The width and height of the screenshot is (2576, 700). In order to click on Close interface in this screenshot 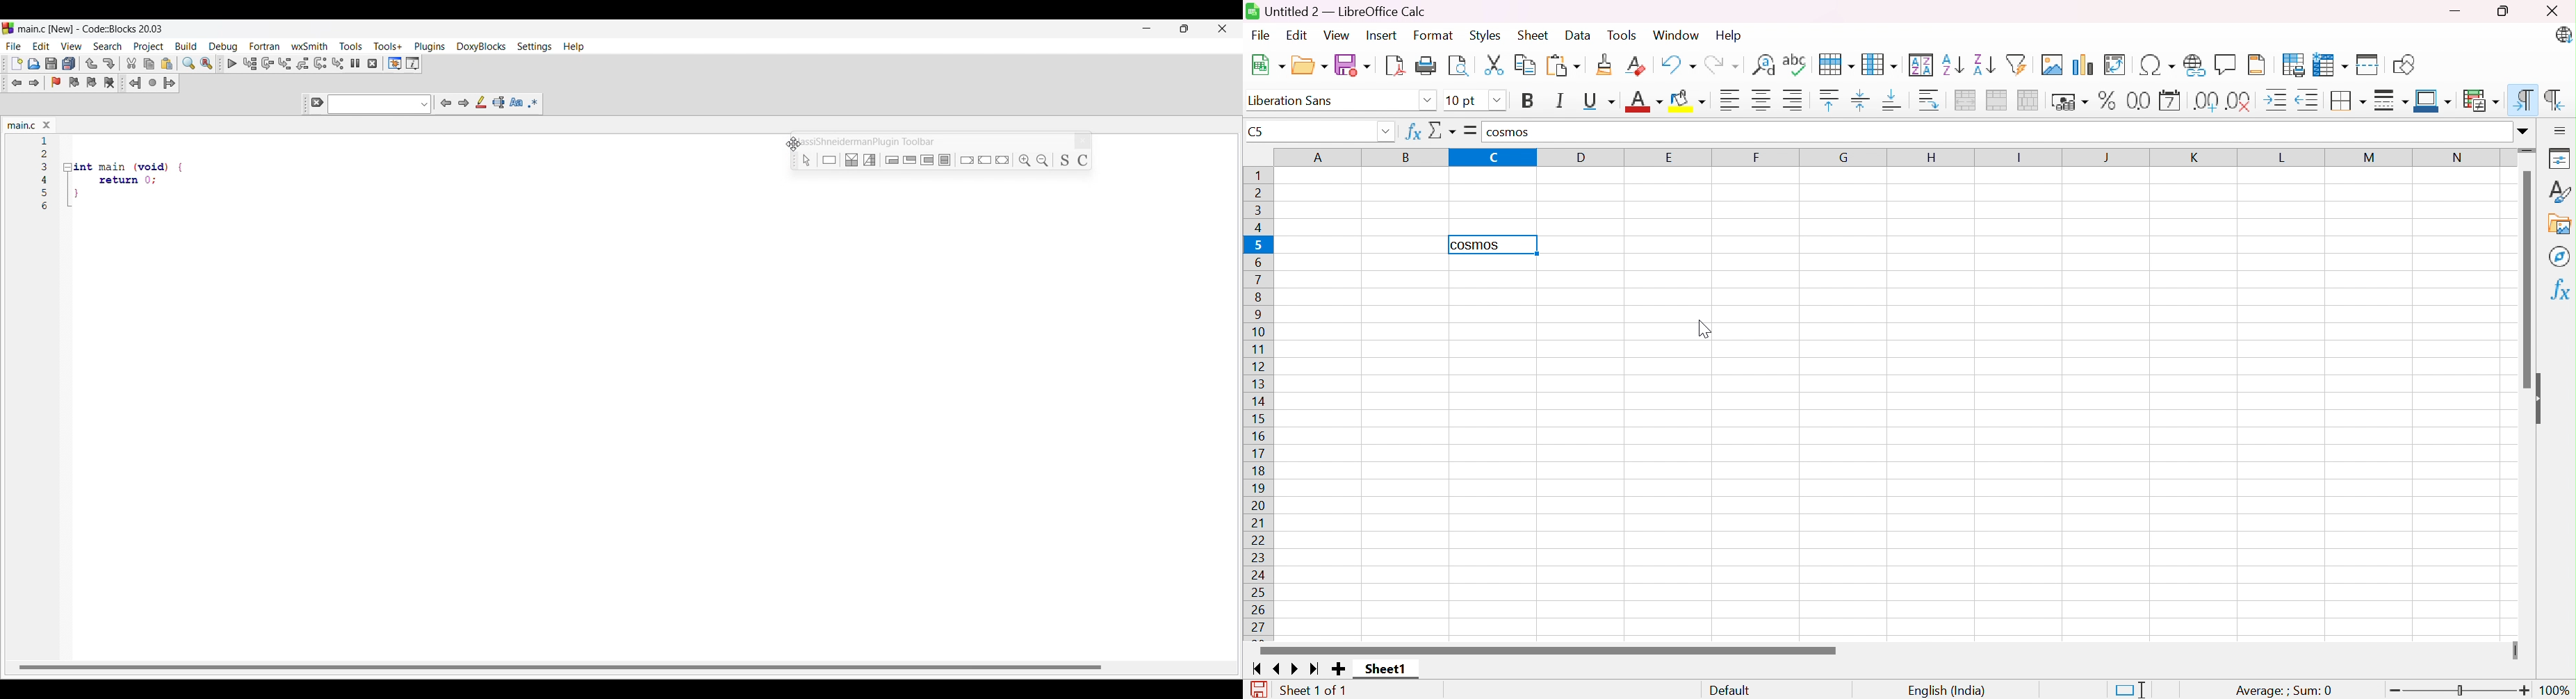, I will do `click(1222, 28)`.